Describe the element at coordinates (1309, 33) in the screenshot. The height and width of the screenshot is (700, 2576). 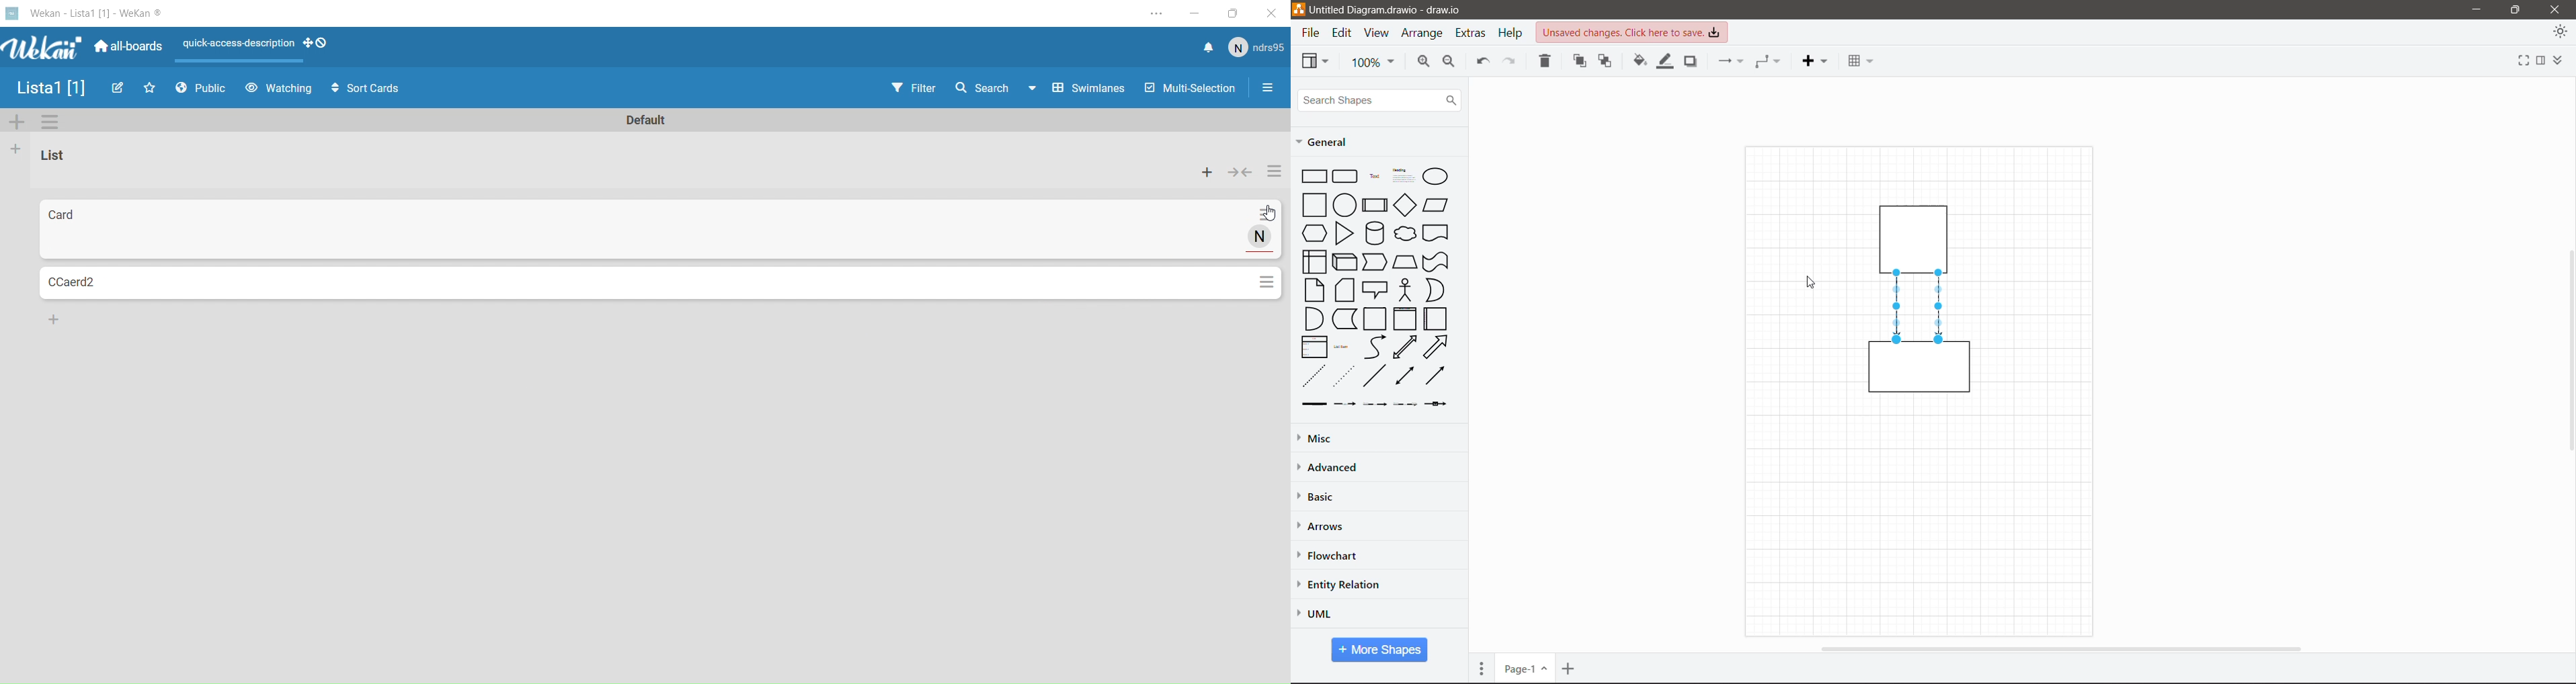
I see `File` at that location.